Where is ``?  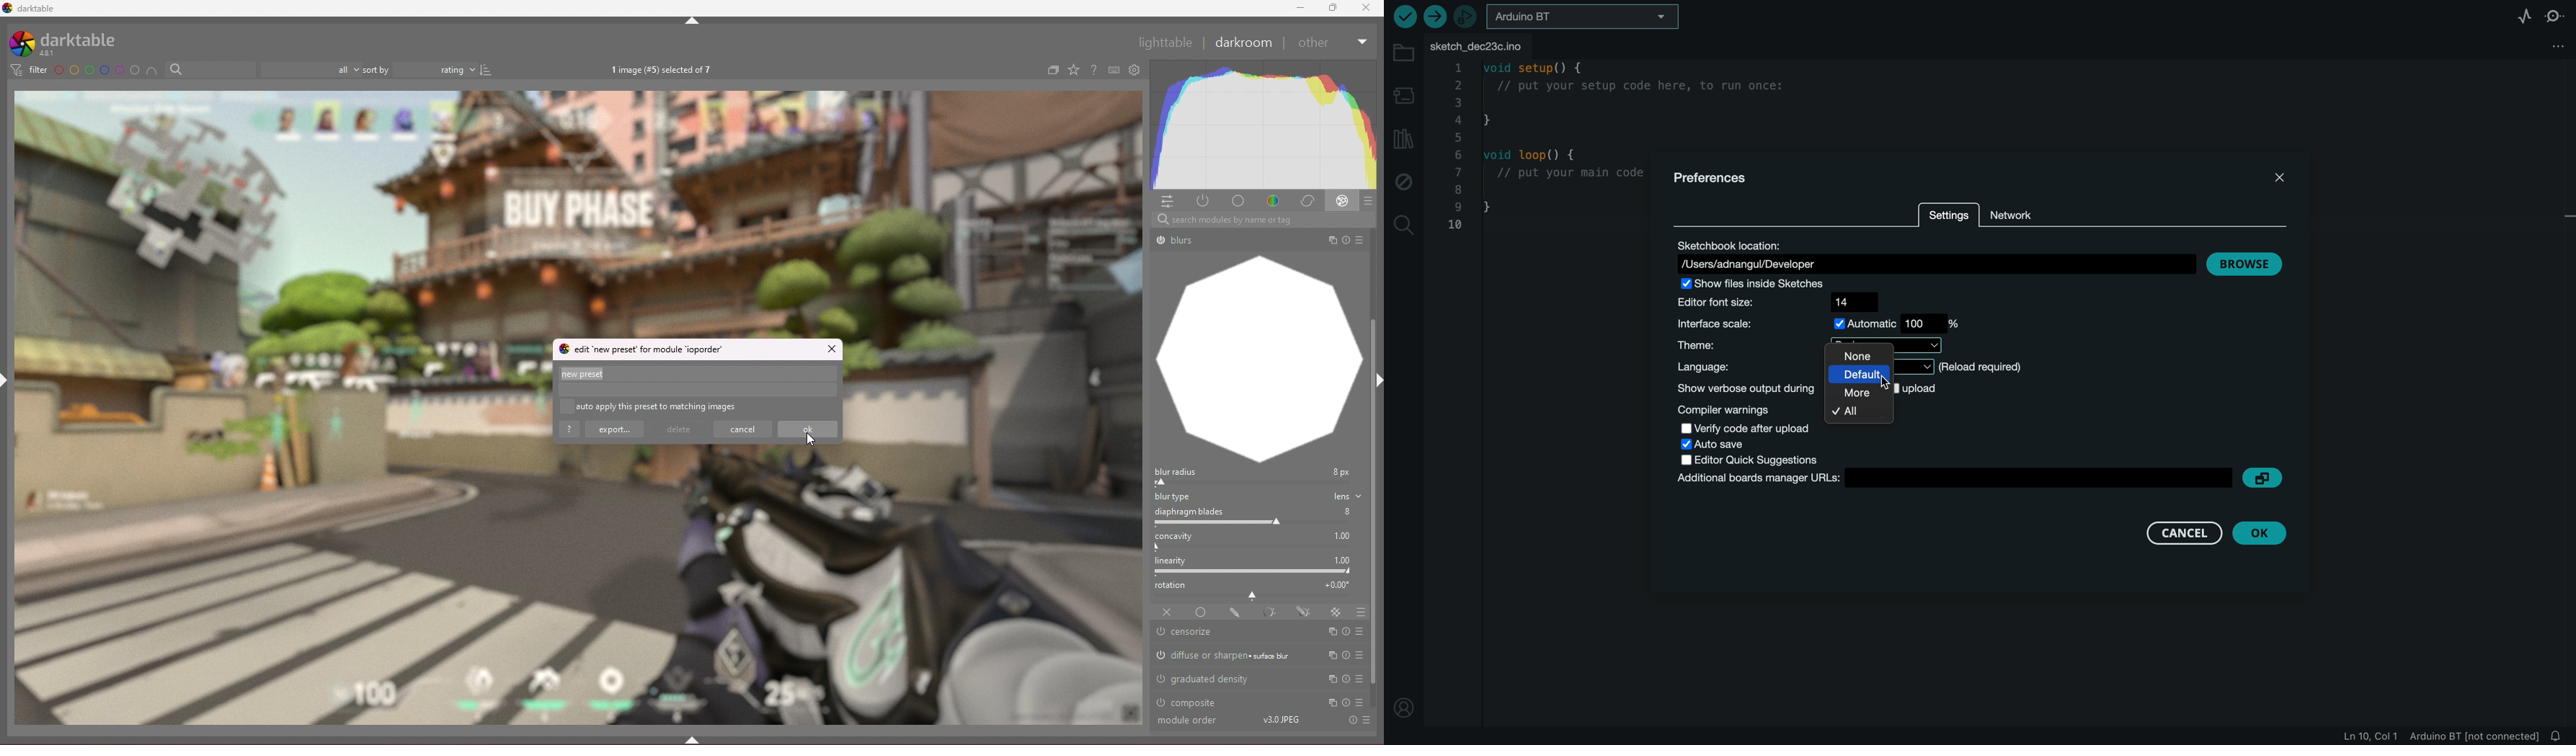
 is located at coordinates (1193, 721).